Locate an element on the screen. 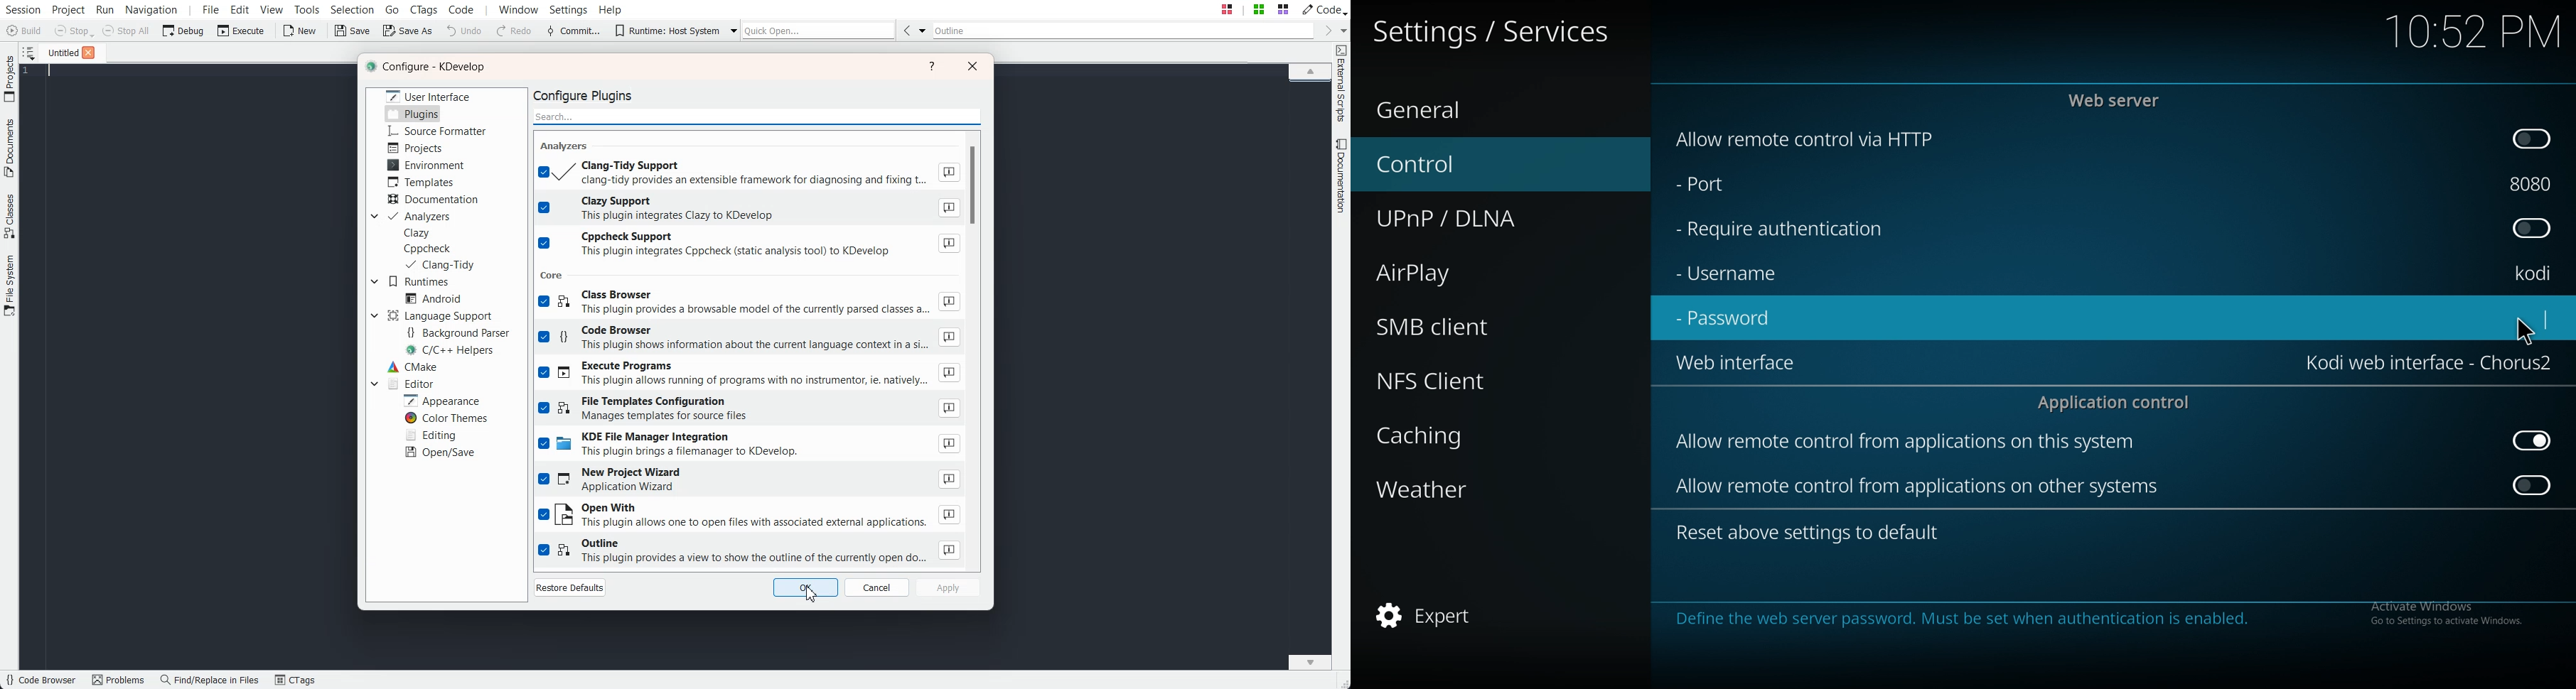 This screenshot has height=700, width=2576. Environment is located at coordinates (426, 165).